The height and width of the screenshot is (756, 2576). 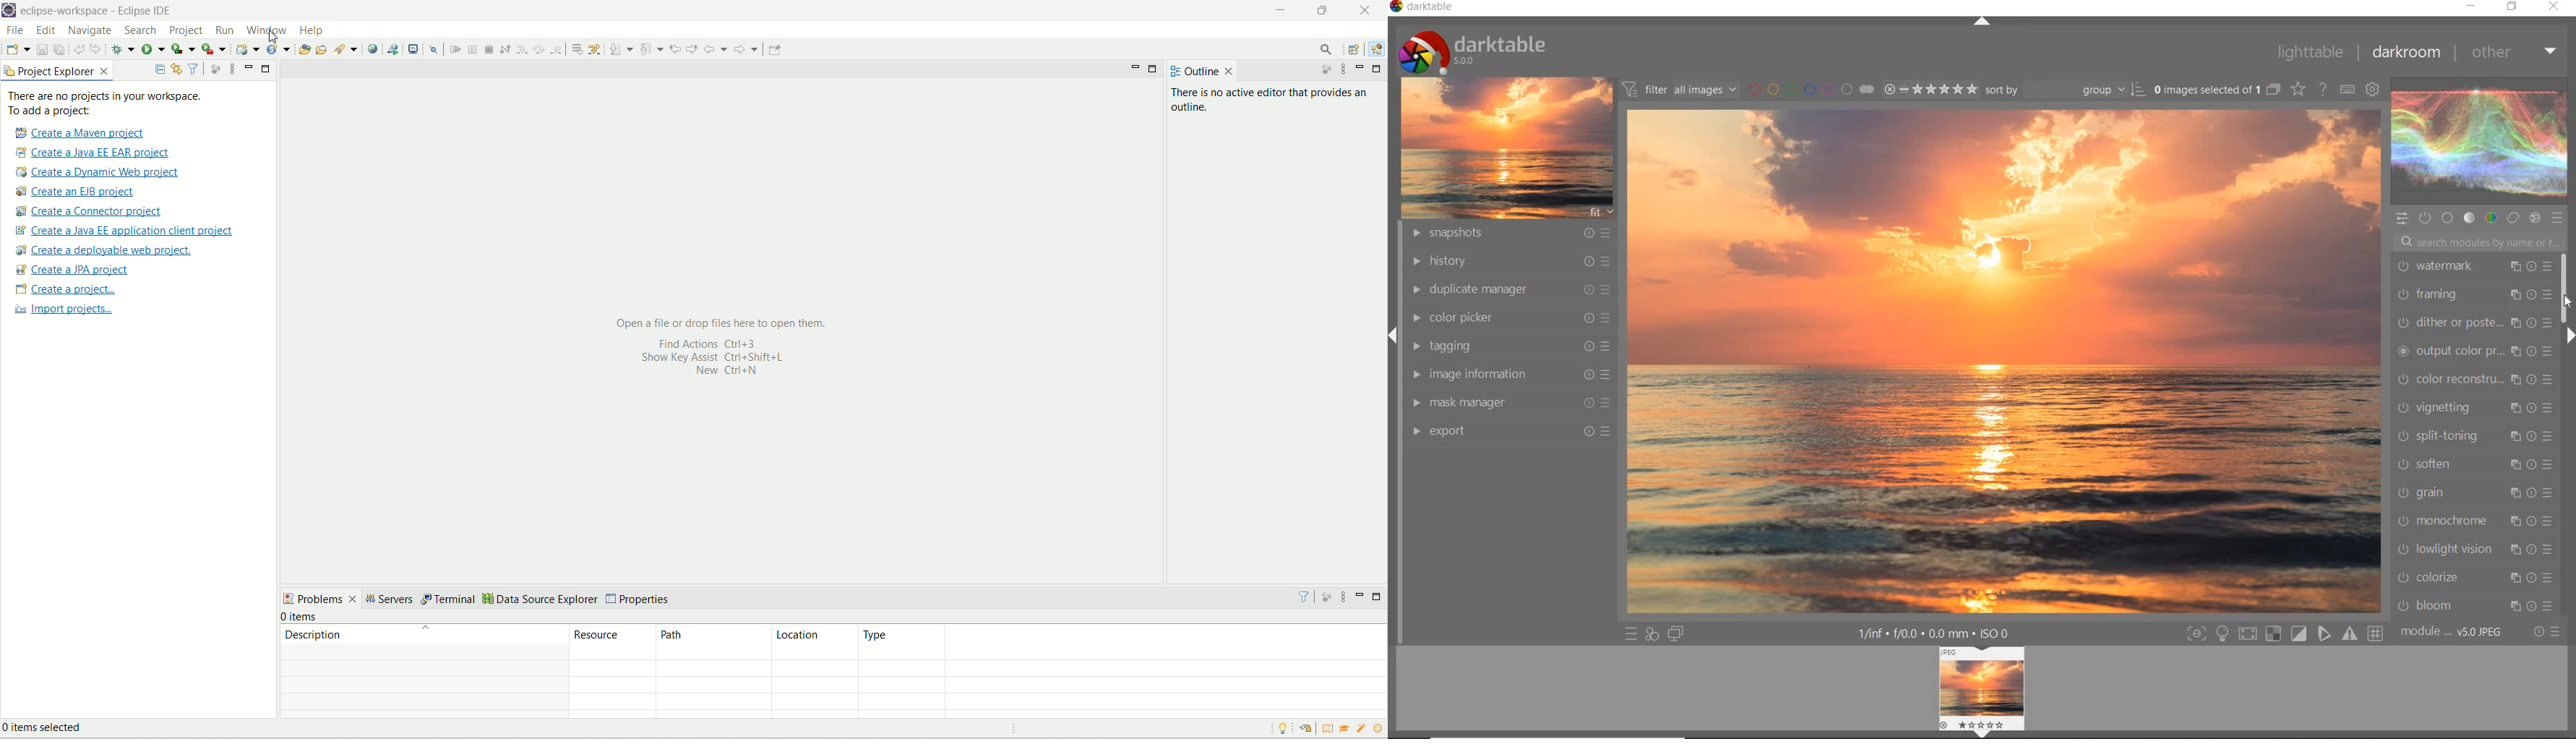 I want to click on tip of the day, so click(x=1378, y=728).